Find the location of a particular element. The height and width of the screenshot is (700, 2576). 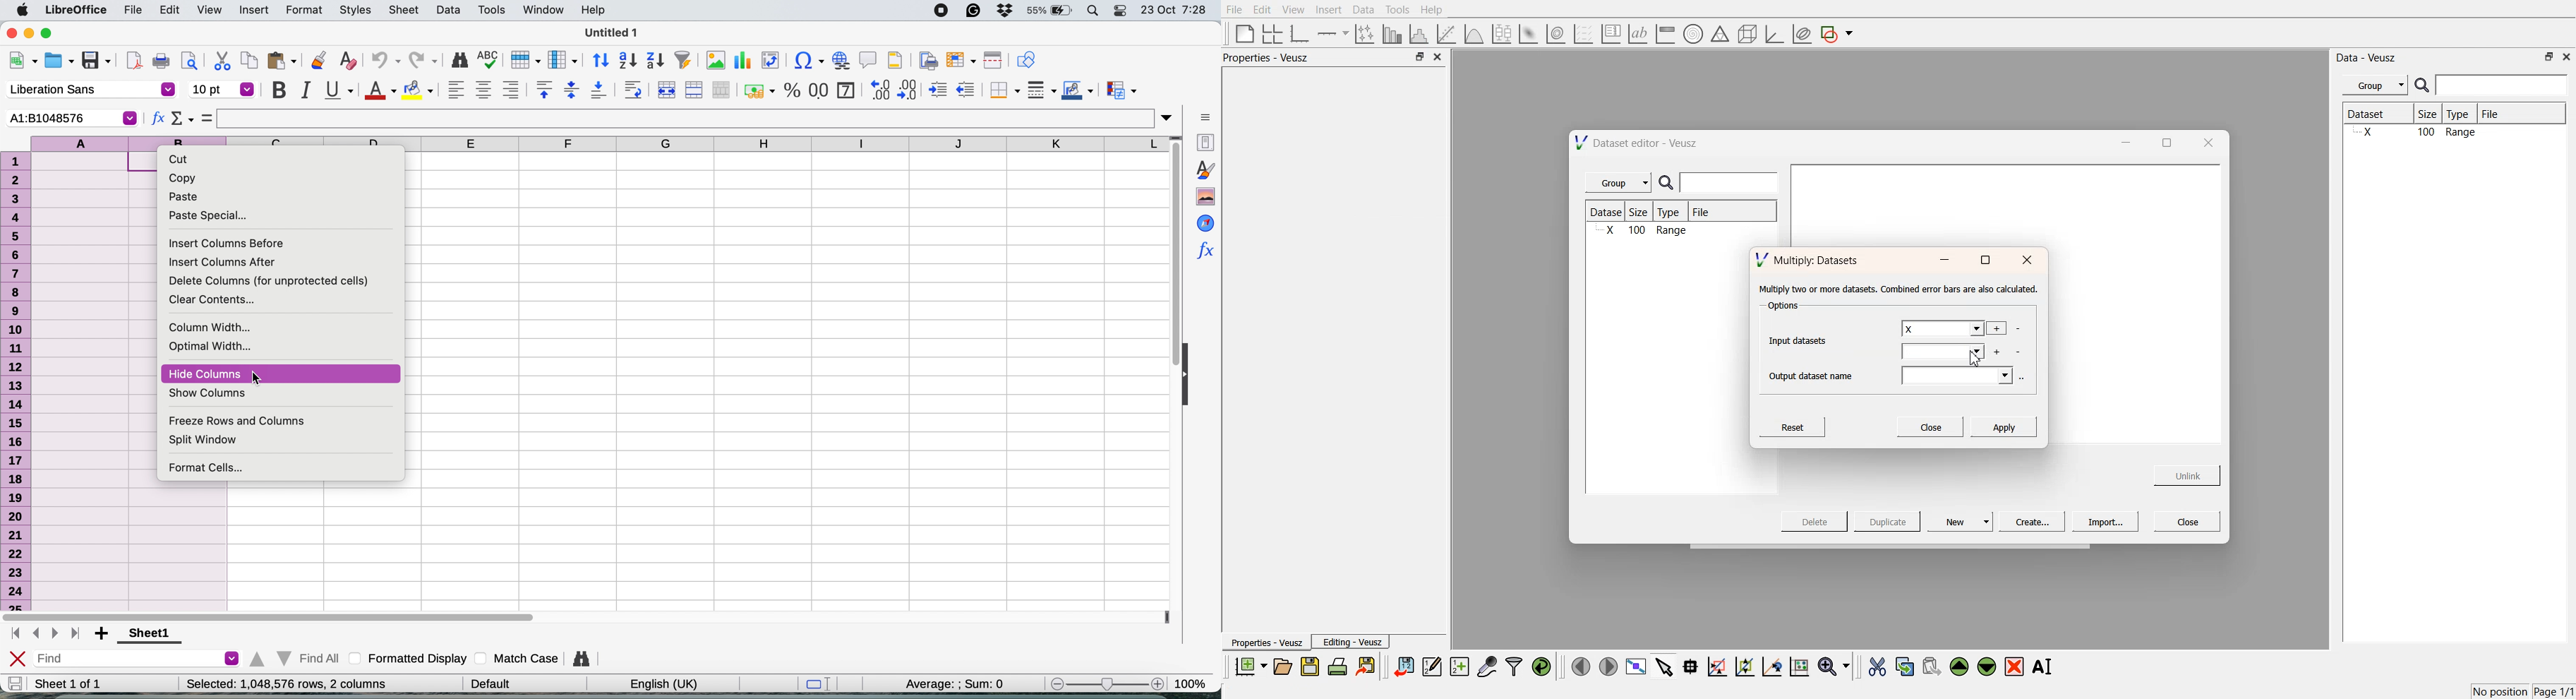

select columns is located at coordinates (82, 370).